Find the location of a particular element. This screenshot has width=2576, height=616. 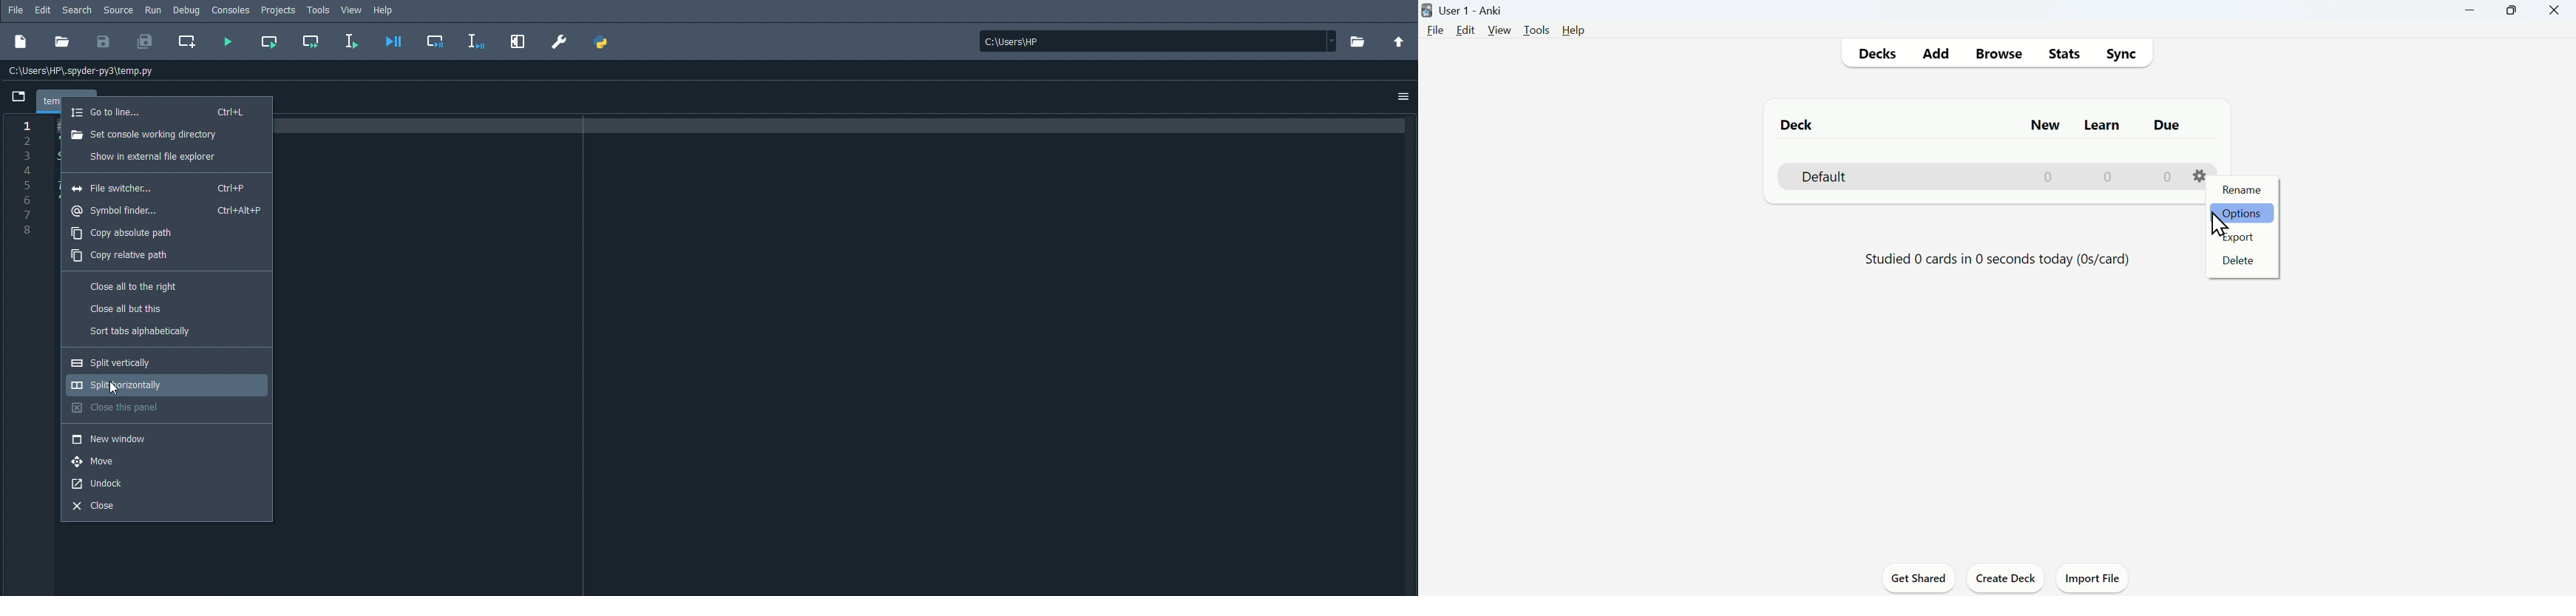

Export is located at coordinates (2238, 238).